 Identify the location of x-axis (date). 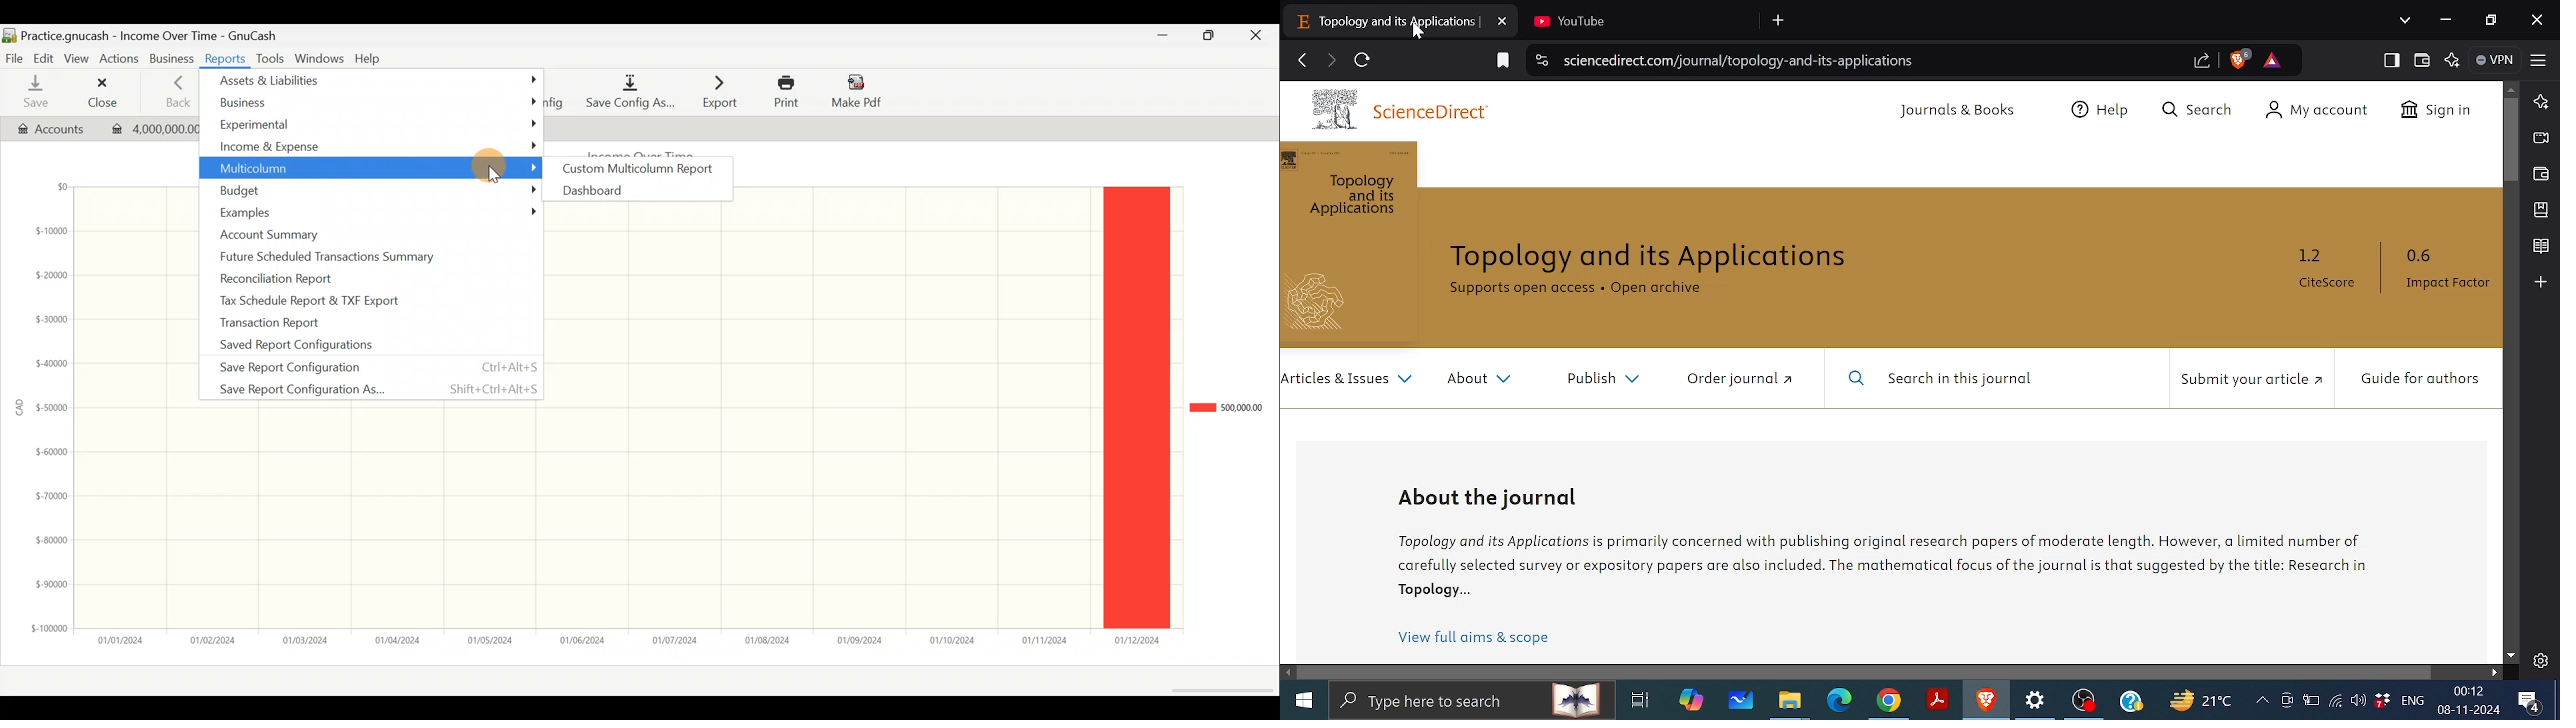
(627, 647).